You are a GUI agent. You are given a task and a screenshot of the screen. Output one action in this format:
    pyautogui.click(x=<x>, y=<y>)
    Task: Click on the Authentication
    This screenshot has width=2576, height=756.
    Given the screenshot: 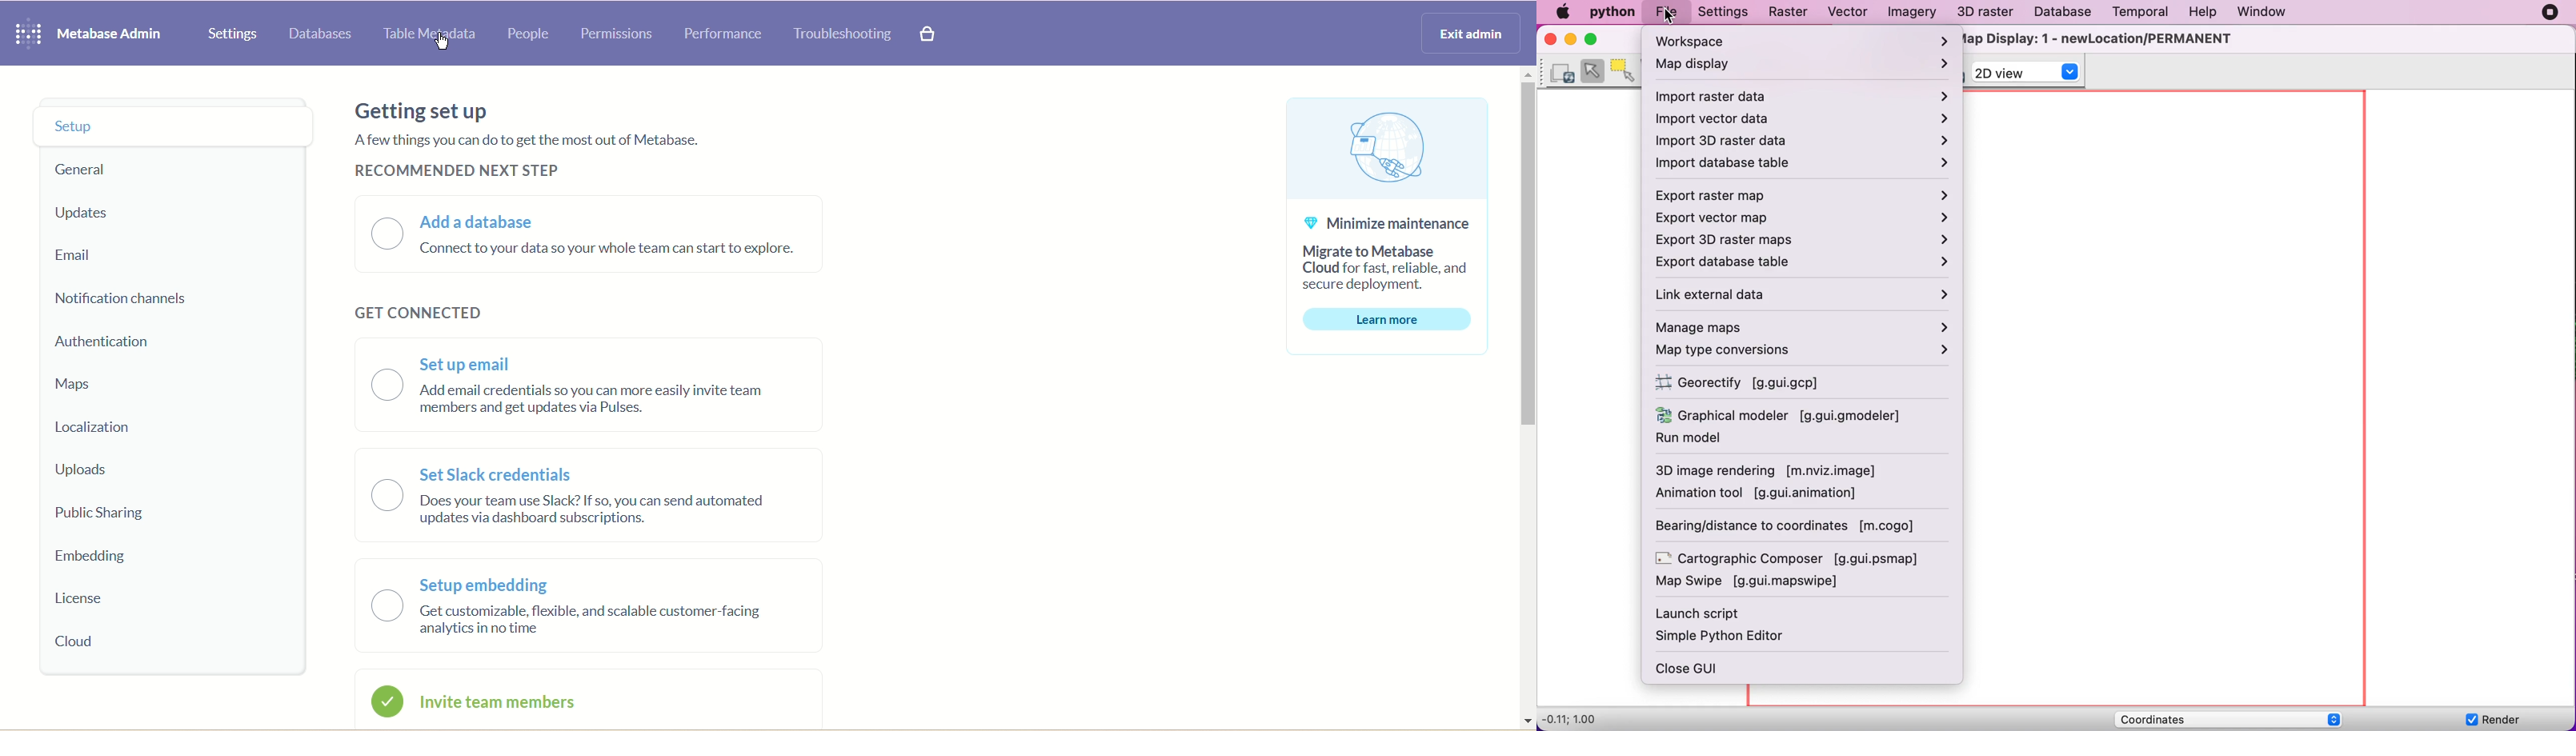 What is the action you would take?
    pyautogui.click(x=121, y=344)
    